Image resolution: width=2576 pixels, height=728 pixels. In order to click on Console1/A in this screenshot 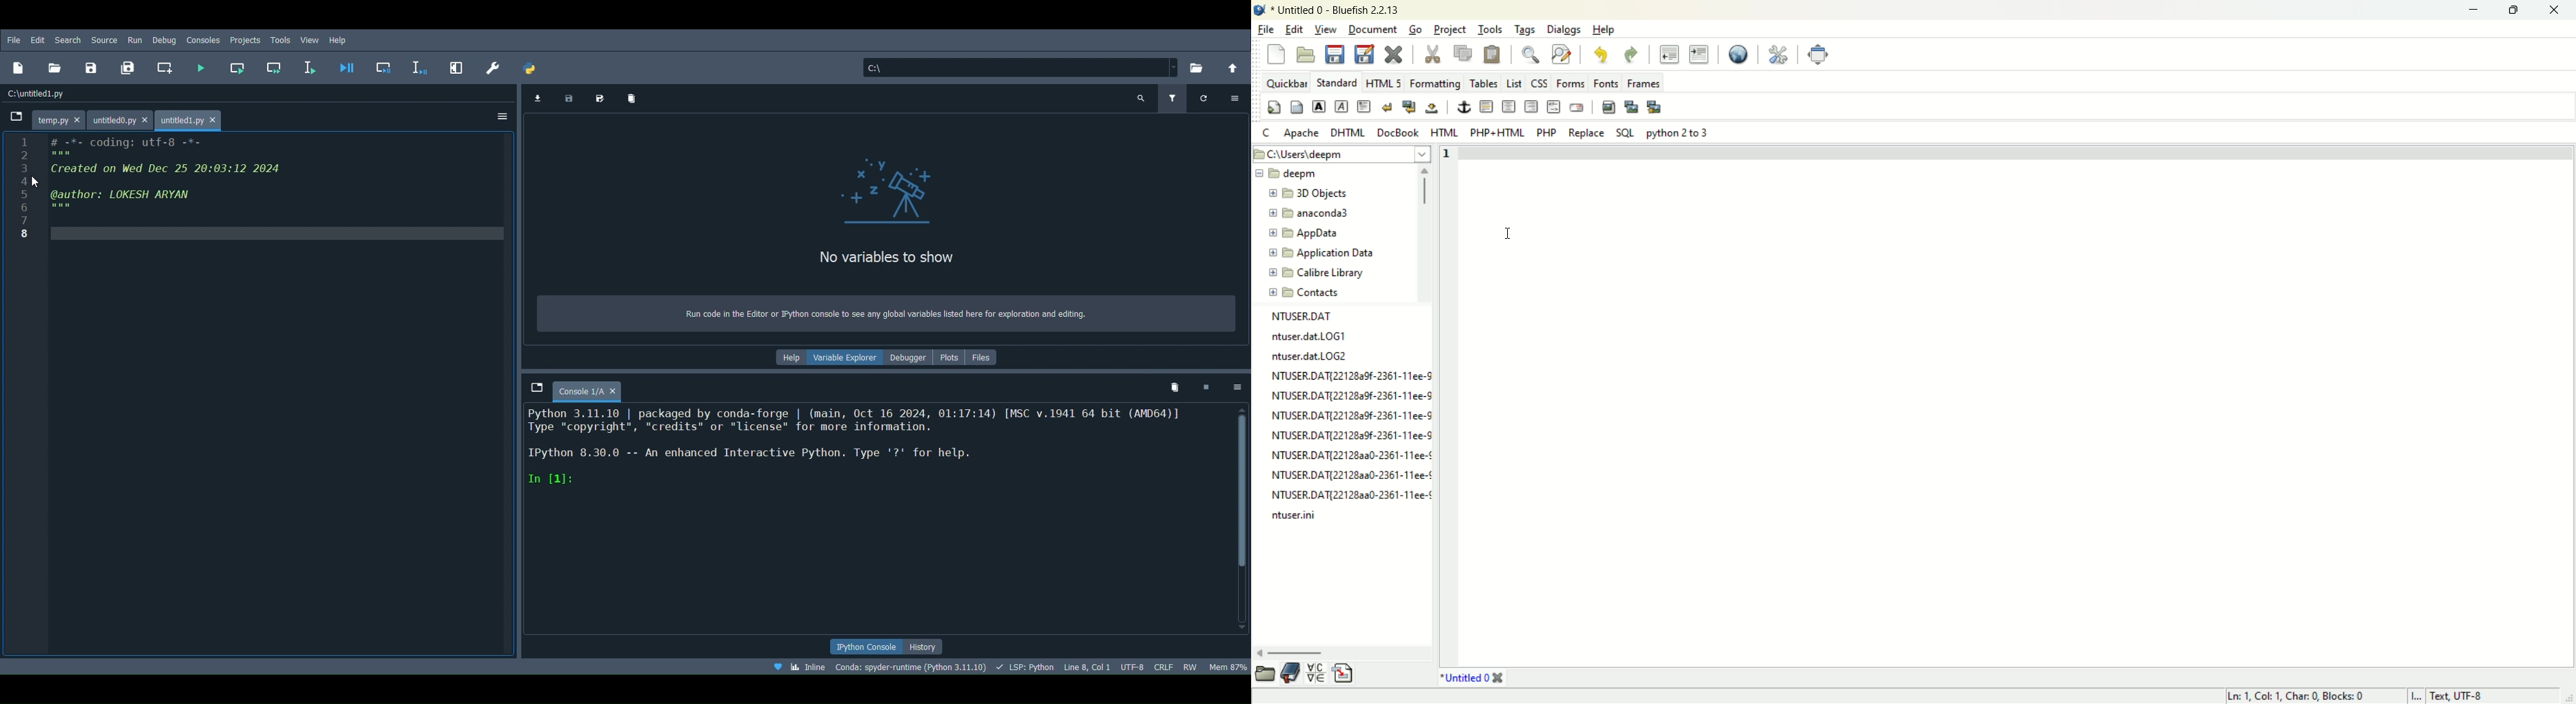, I will do `click(587, 389)`.